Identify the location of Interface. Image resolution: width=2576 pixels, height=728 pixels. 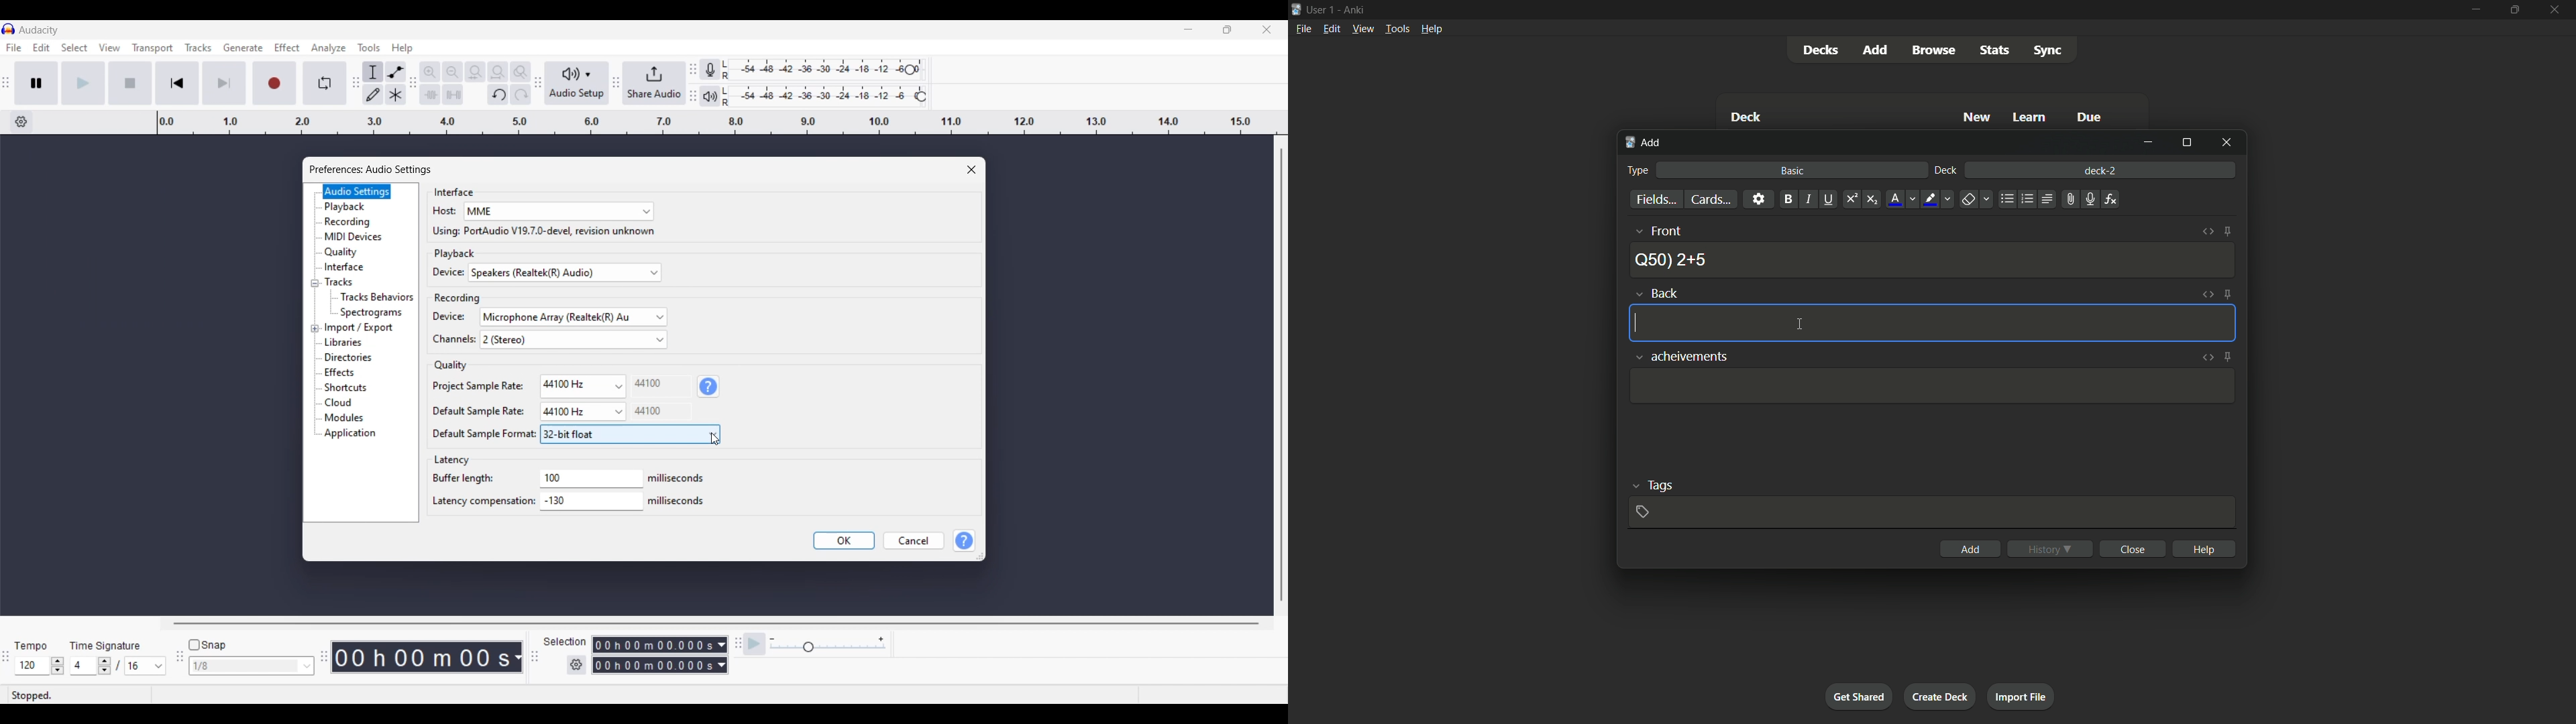
(358, 266).